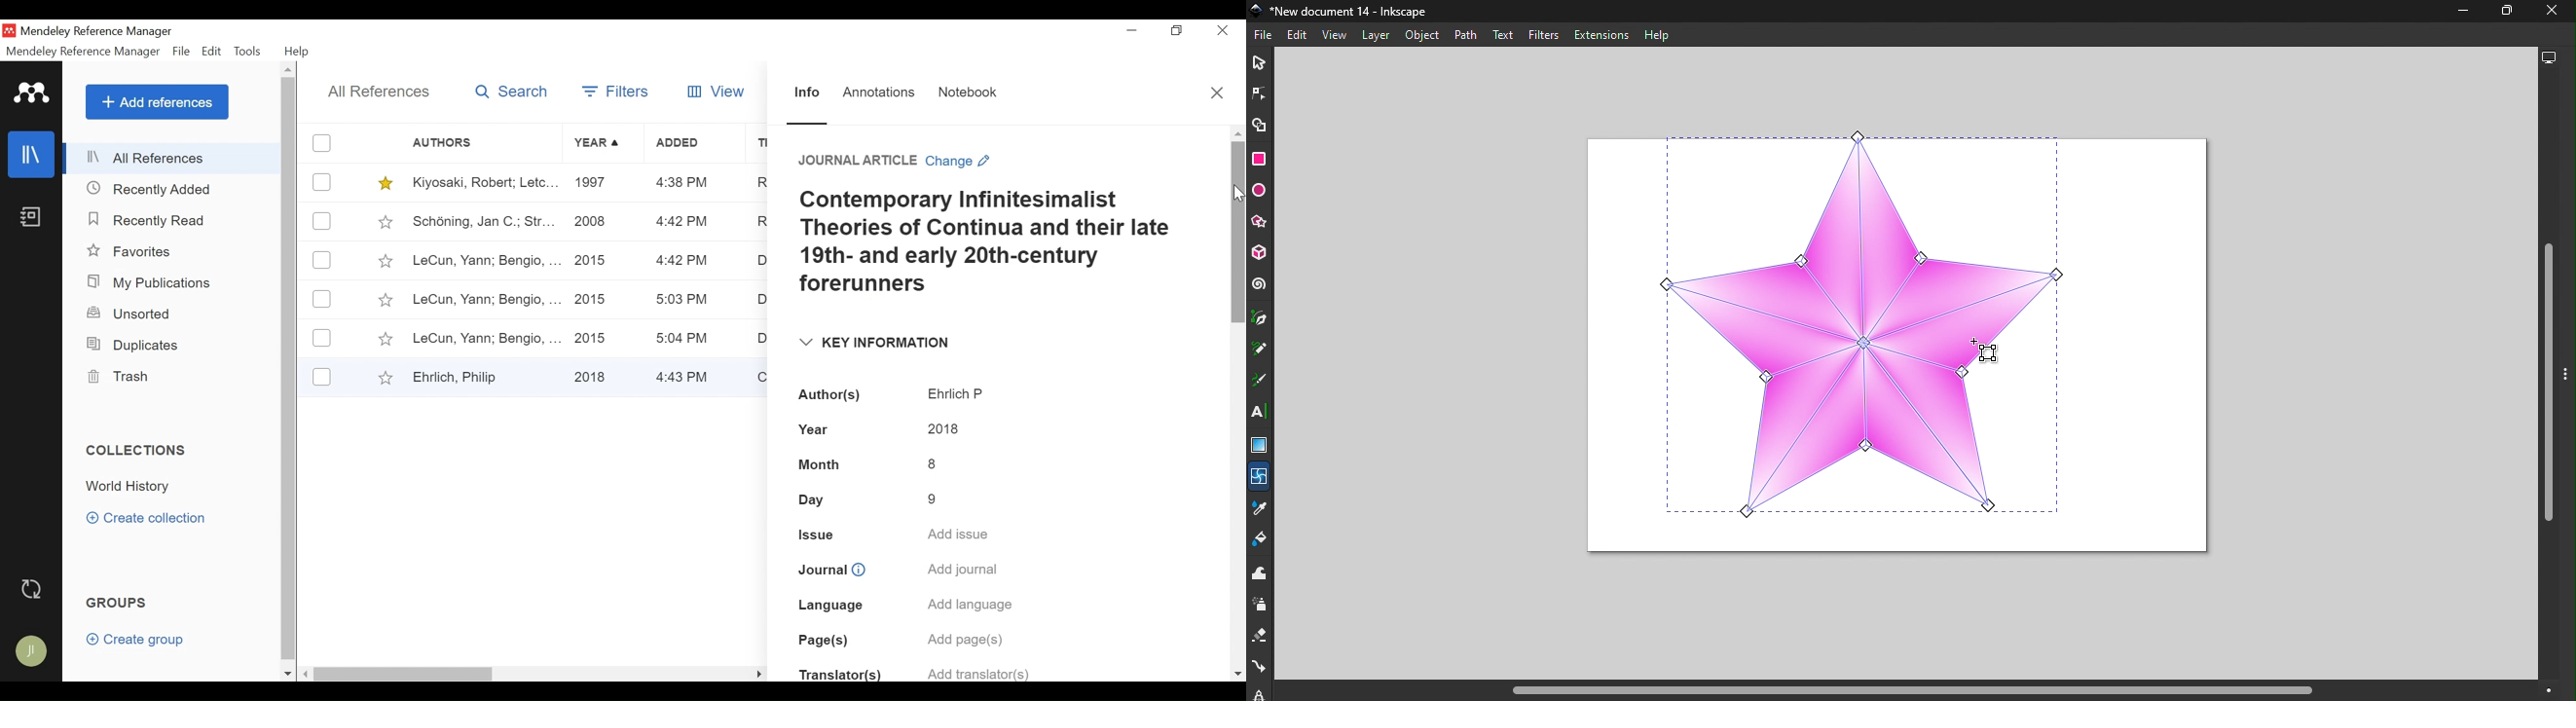  I want to click on Author , so click(485, 143).